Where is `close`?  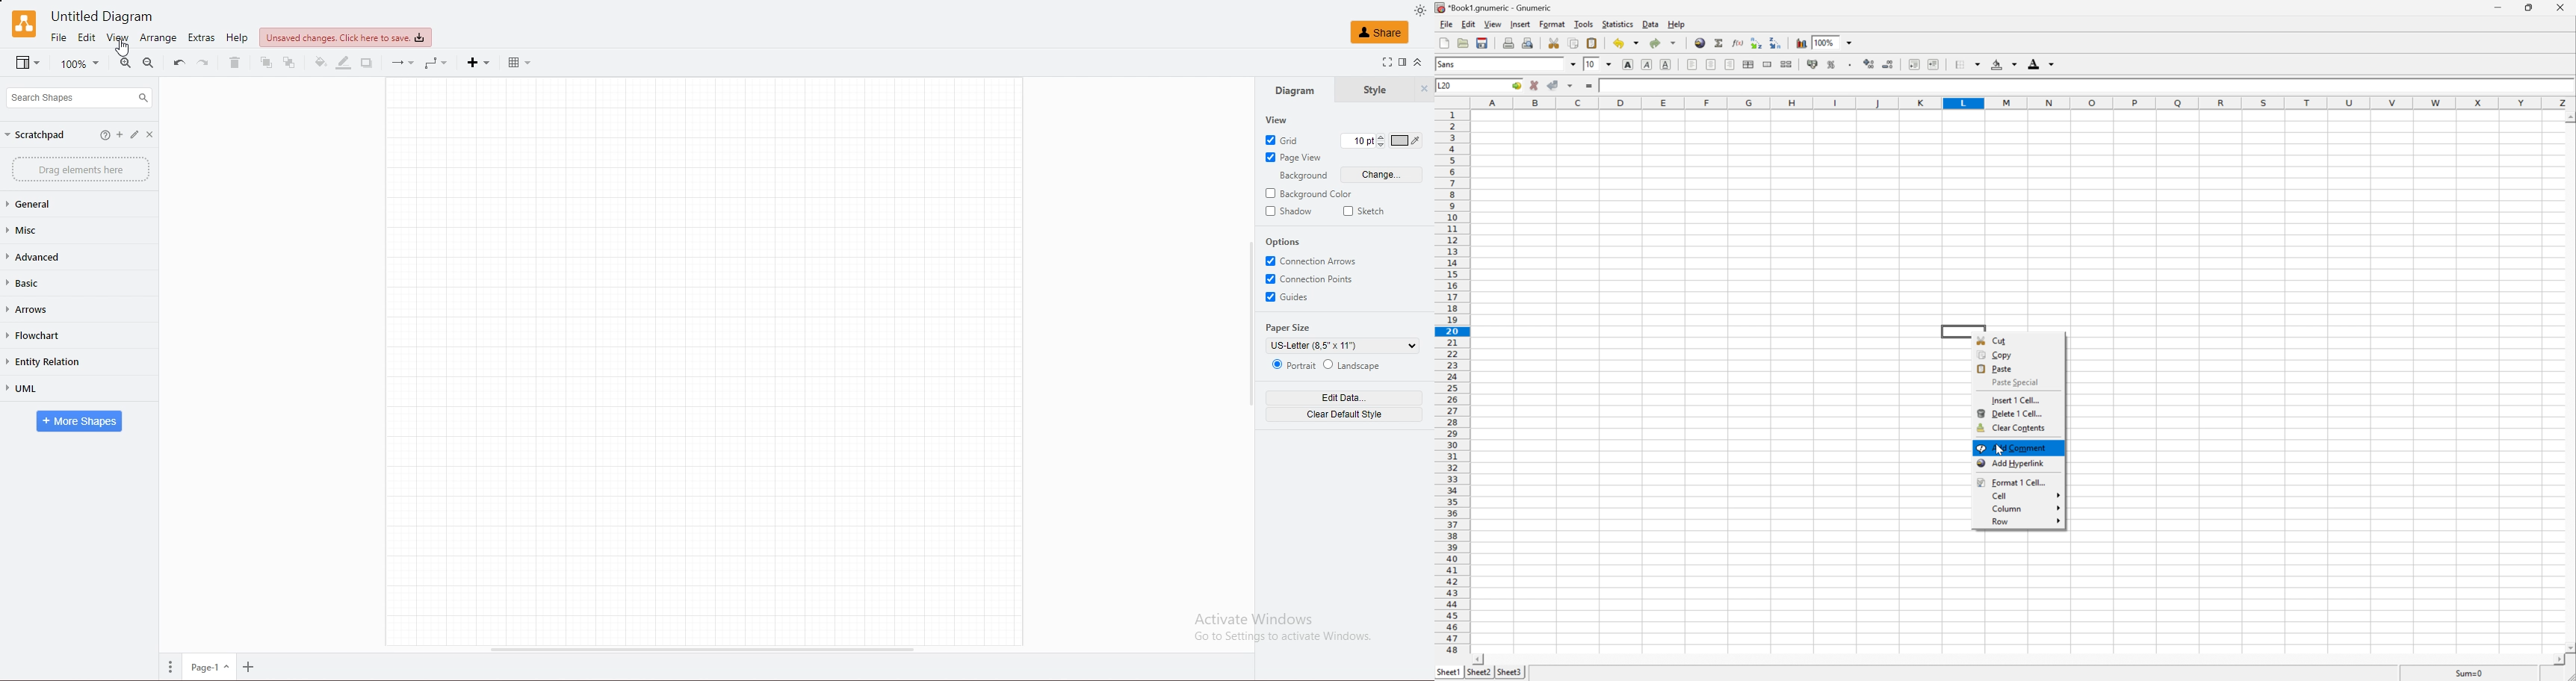 close is located at coordinates (155, 135).